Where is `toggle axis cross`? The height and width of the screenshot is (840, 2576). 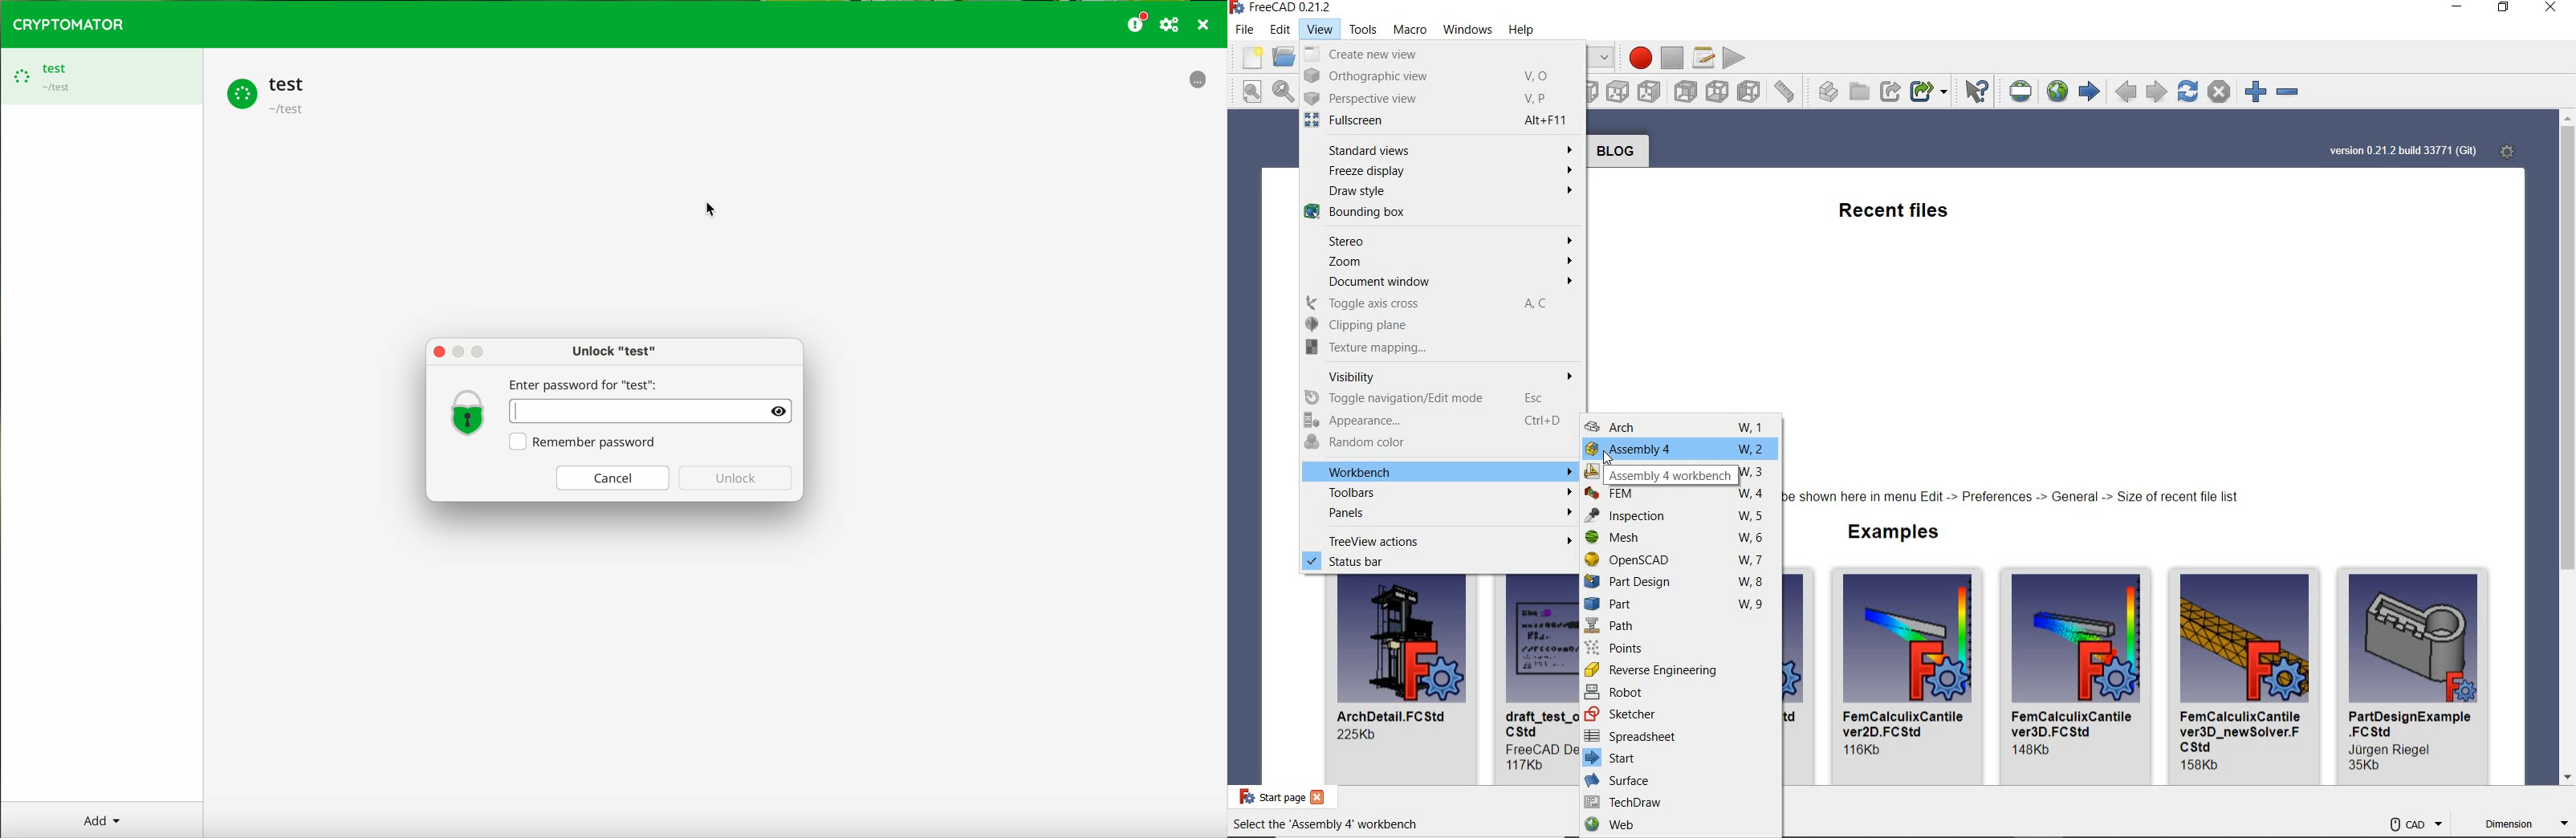
toggle axis cross is located at coordinates (1441, 305).